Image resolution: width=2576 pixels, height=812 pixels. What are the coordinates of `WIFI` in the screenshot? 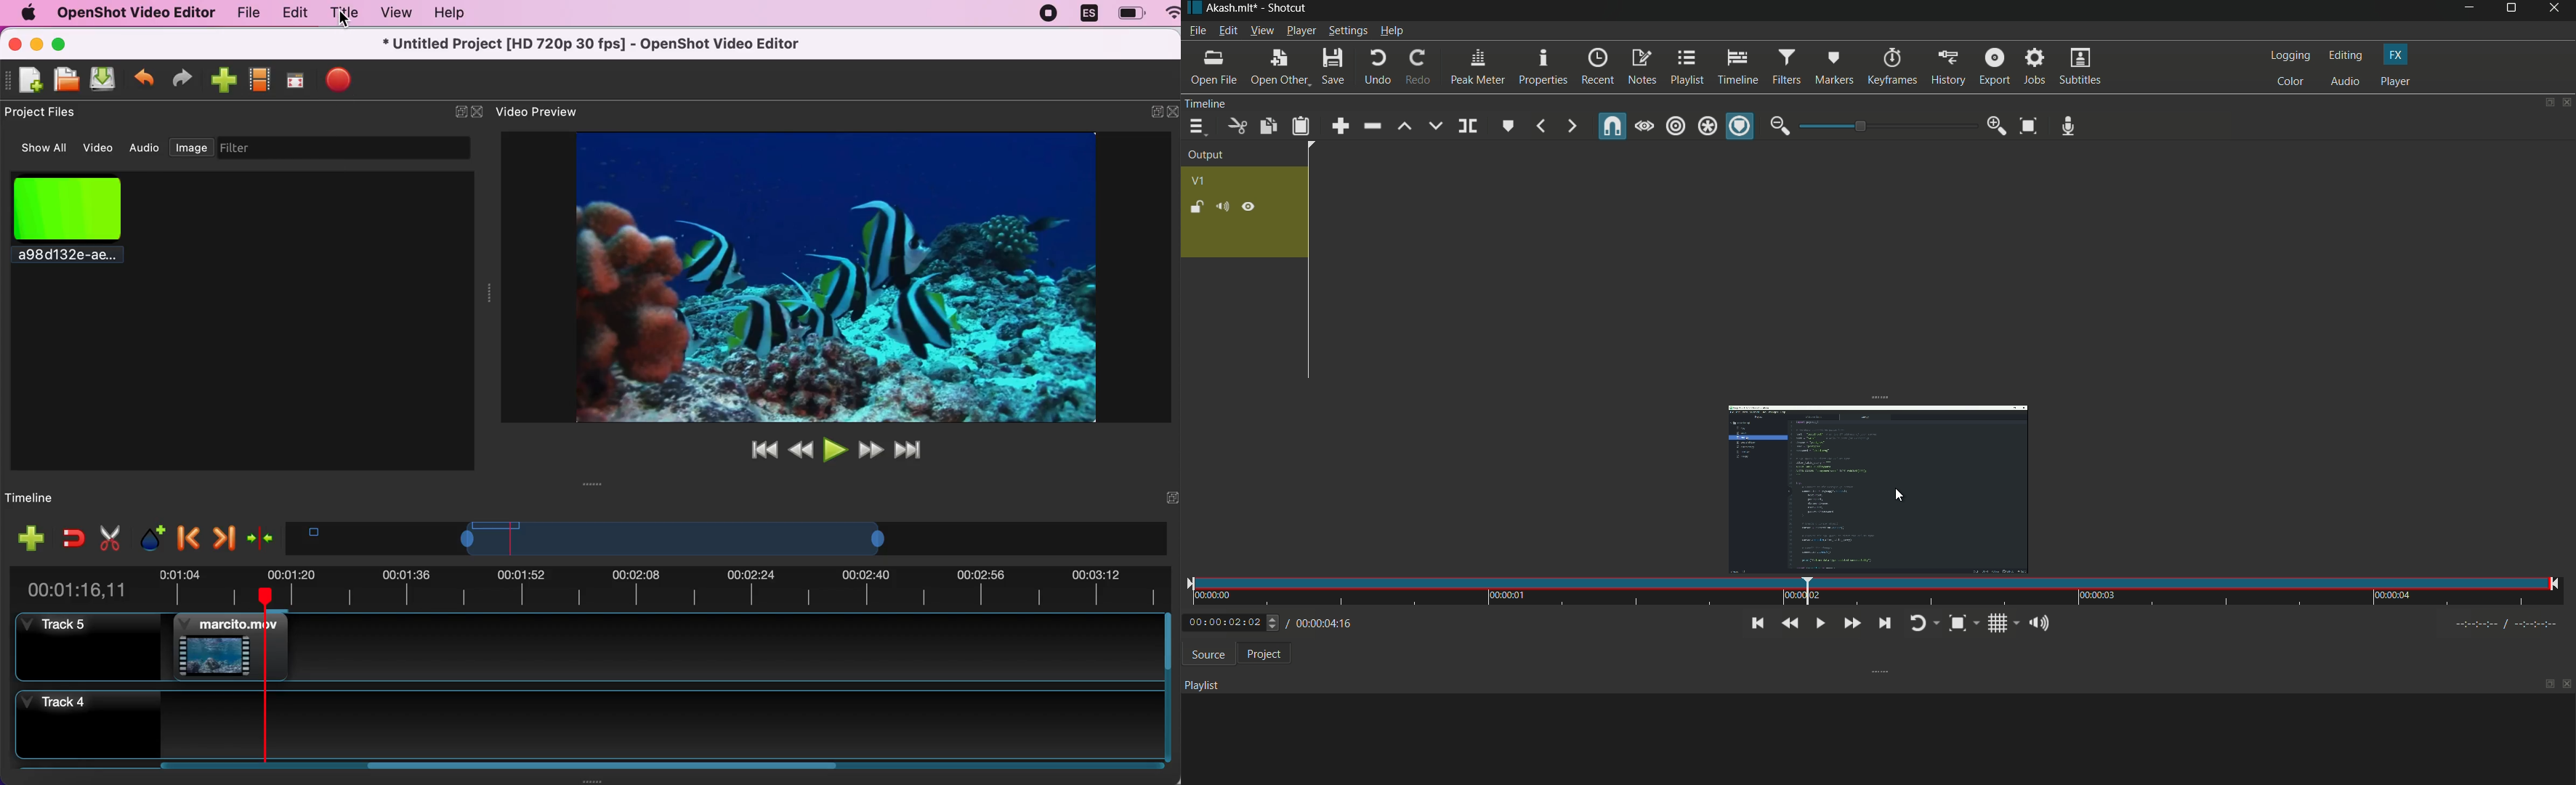 It's located at (1173, 12).